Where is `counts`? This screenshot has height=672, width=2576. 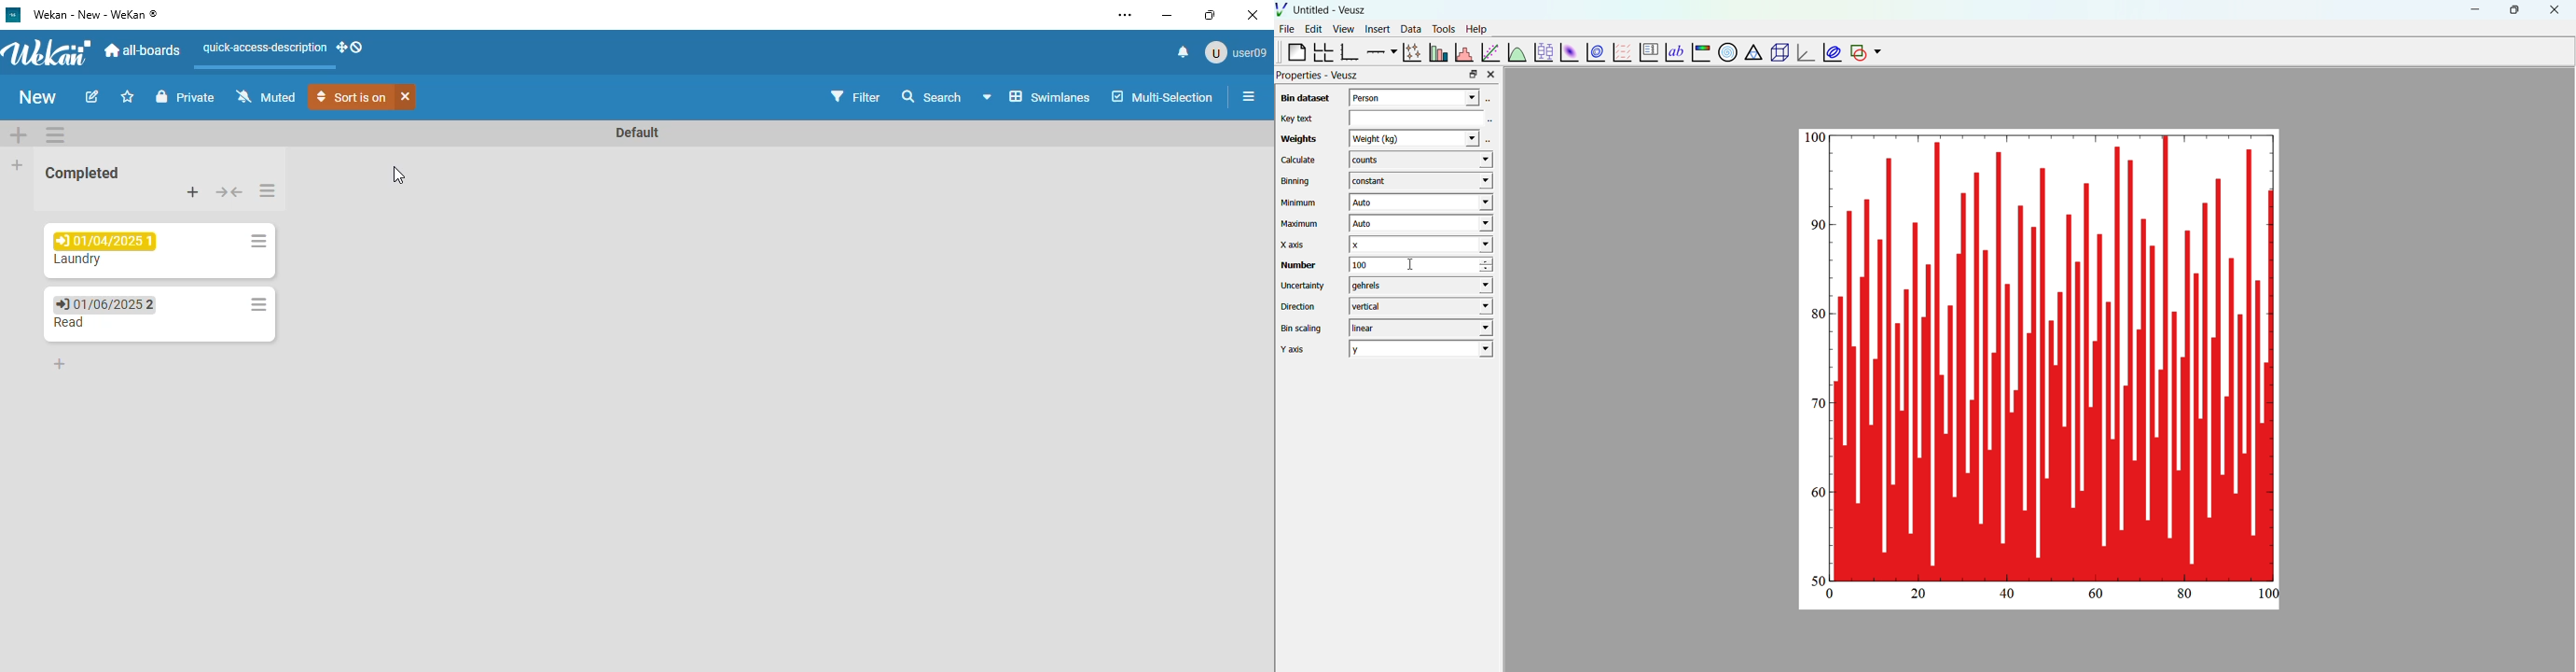 counts is located at coordinates (1420, 161).